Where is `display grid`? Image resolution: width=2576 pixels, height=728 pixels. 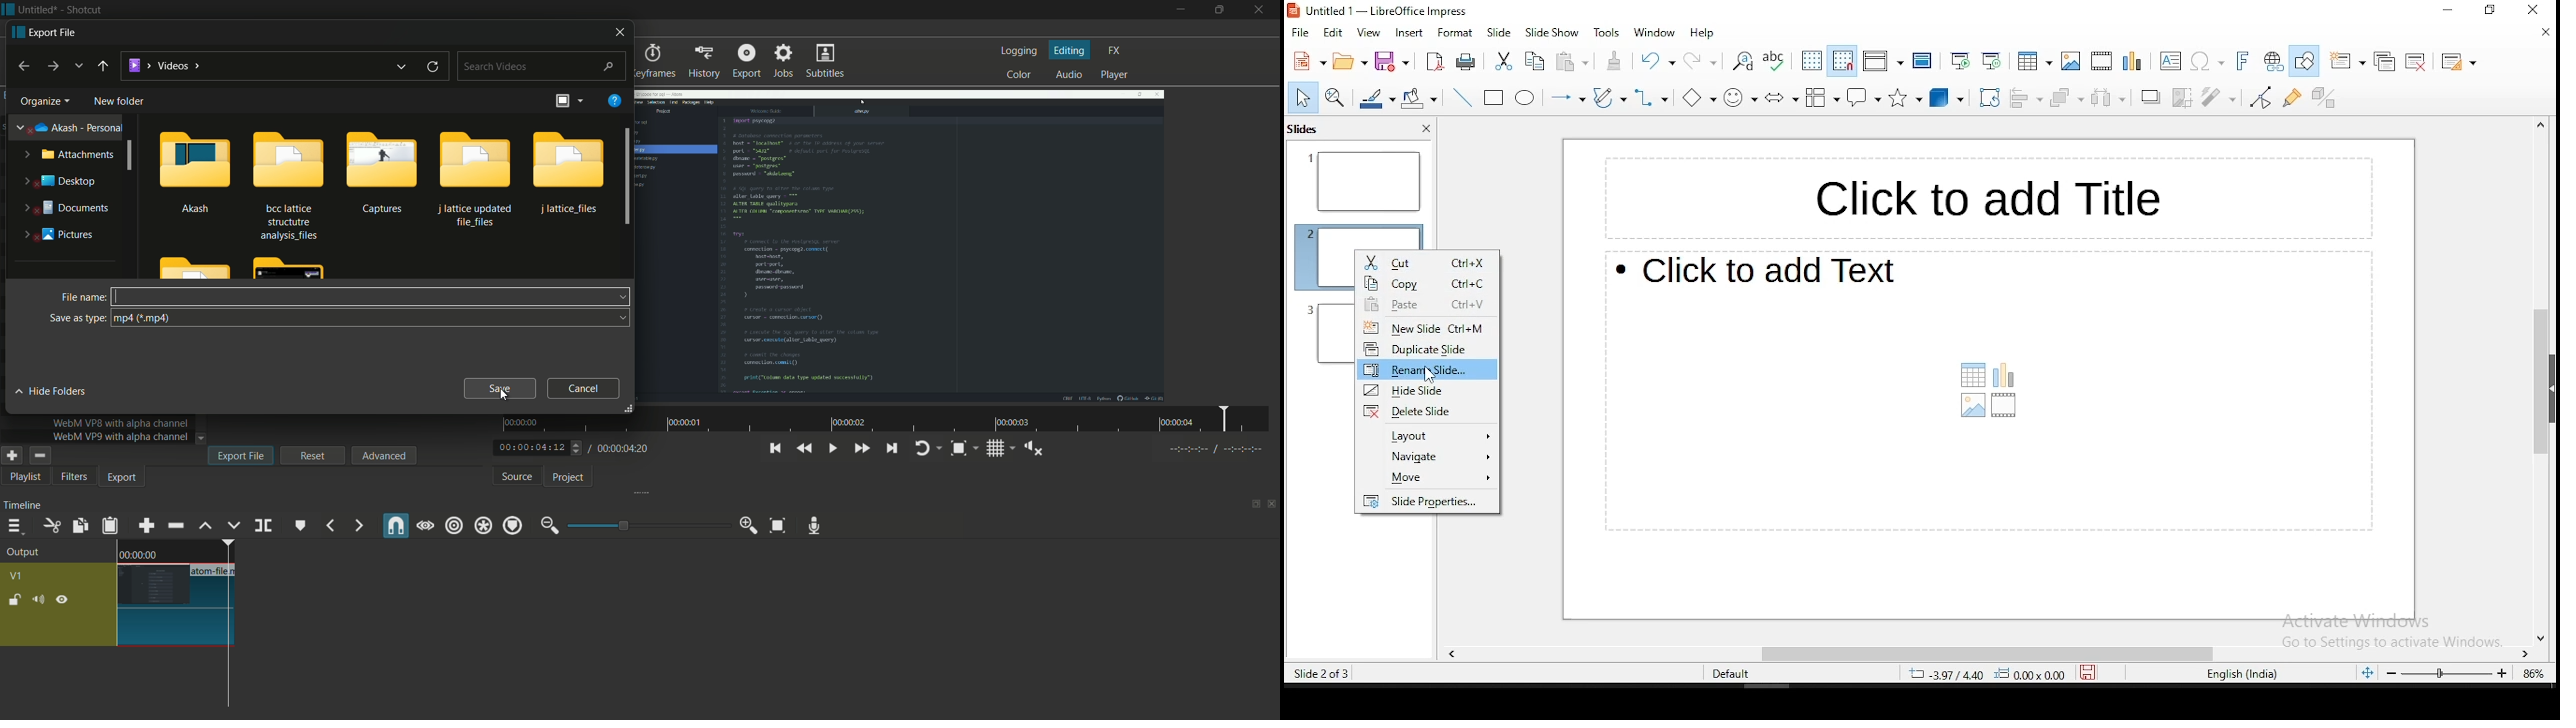
display grid is located at coordinates (1812, 62).